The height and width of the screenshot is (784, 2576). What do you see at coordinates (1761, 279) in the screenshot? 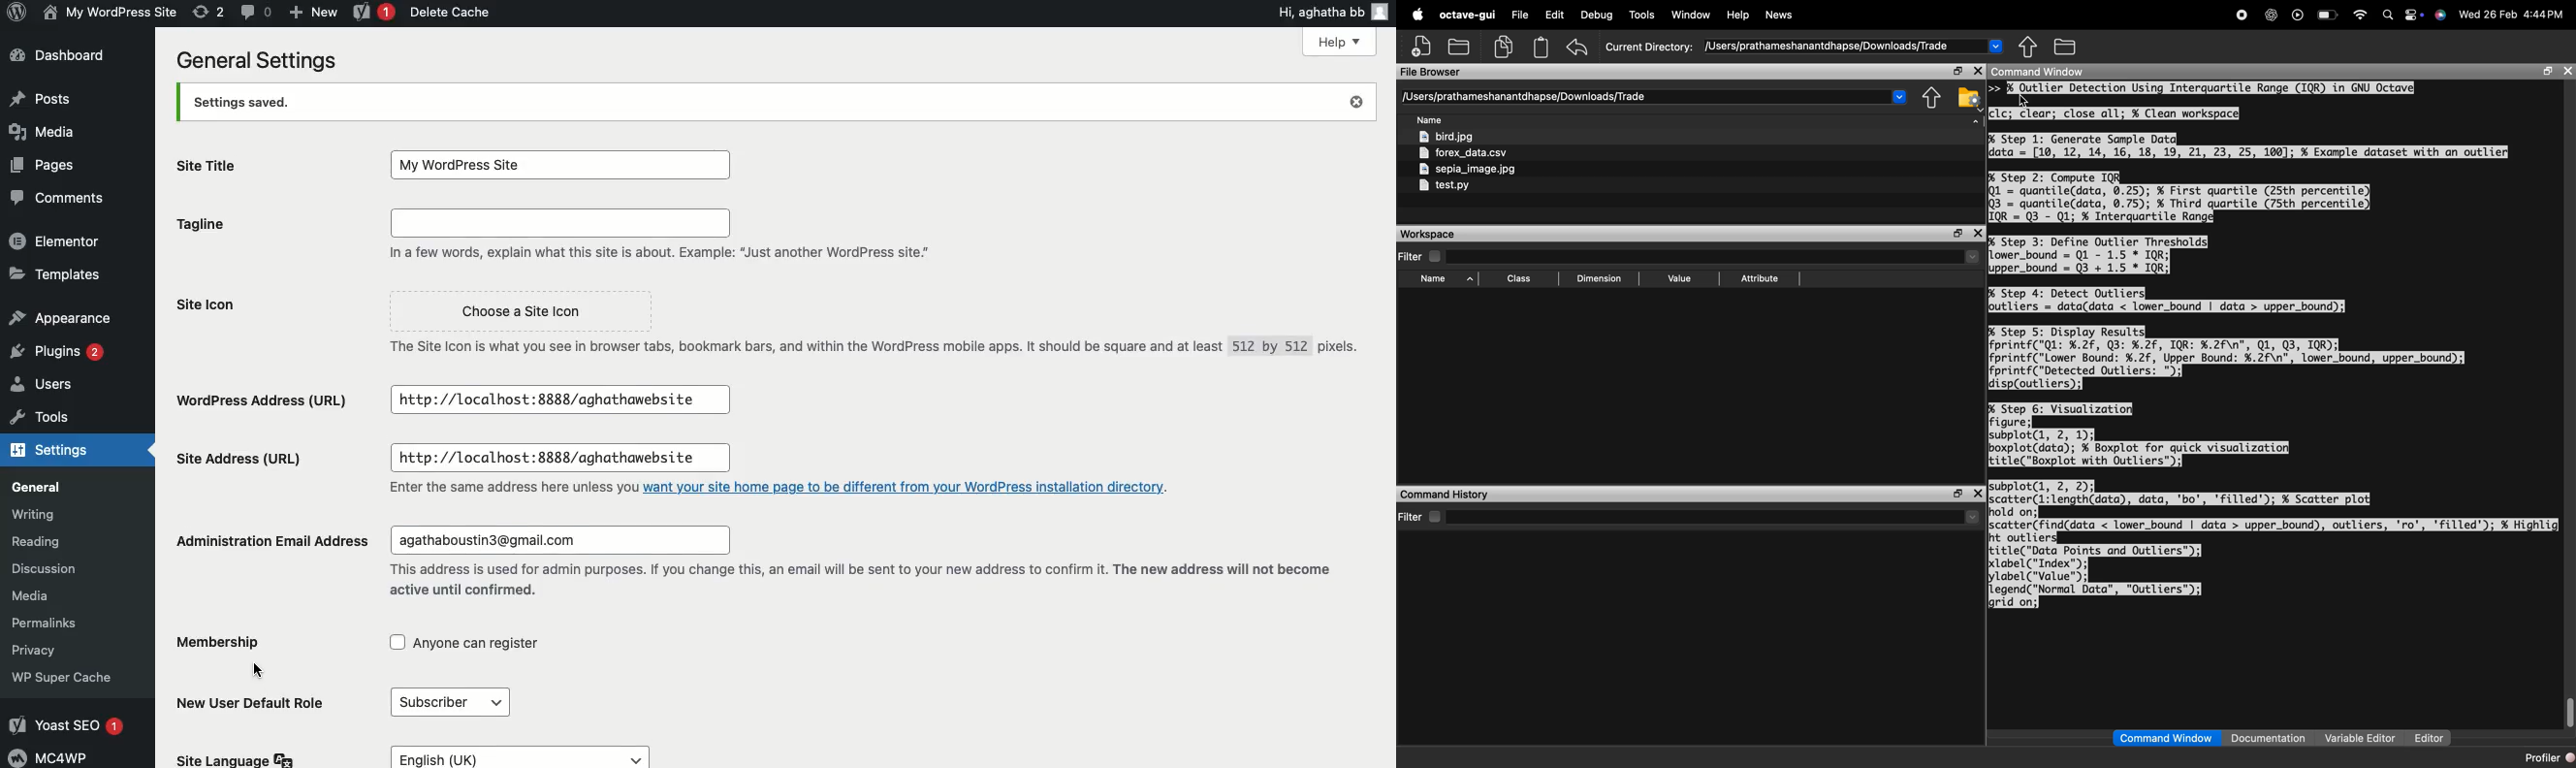
I see `Attribute` at bounding box center [1761, 279].